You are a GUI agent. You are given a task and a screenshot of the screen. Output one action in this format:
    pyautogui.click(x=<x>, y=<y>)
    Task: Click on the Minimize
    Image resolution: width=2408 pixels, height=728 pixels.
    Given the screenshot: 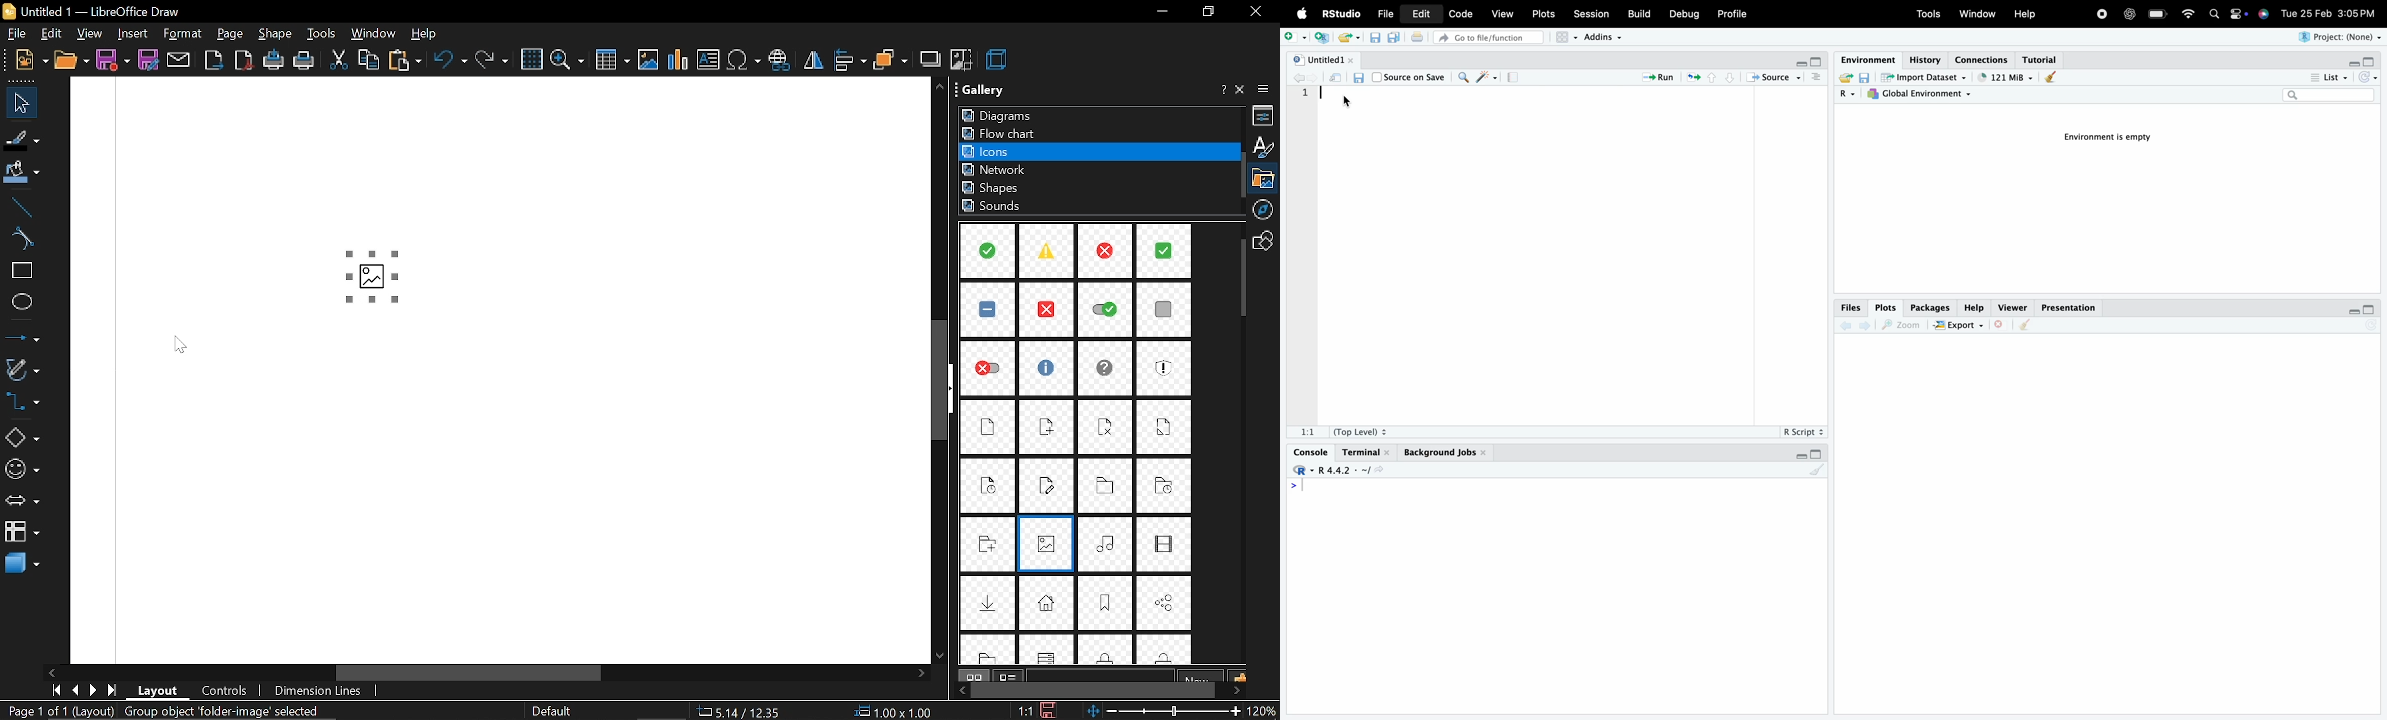 What is the action you would take?
    pyautogui.click(x=1801, y=456)
    